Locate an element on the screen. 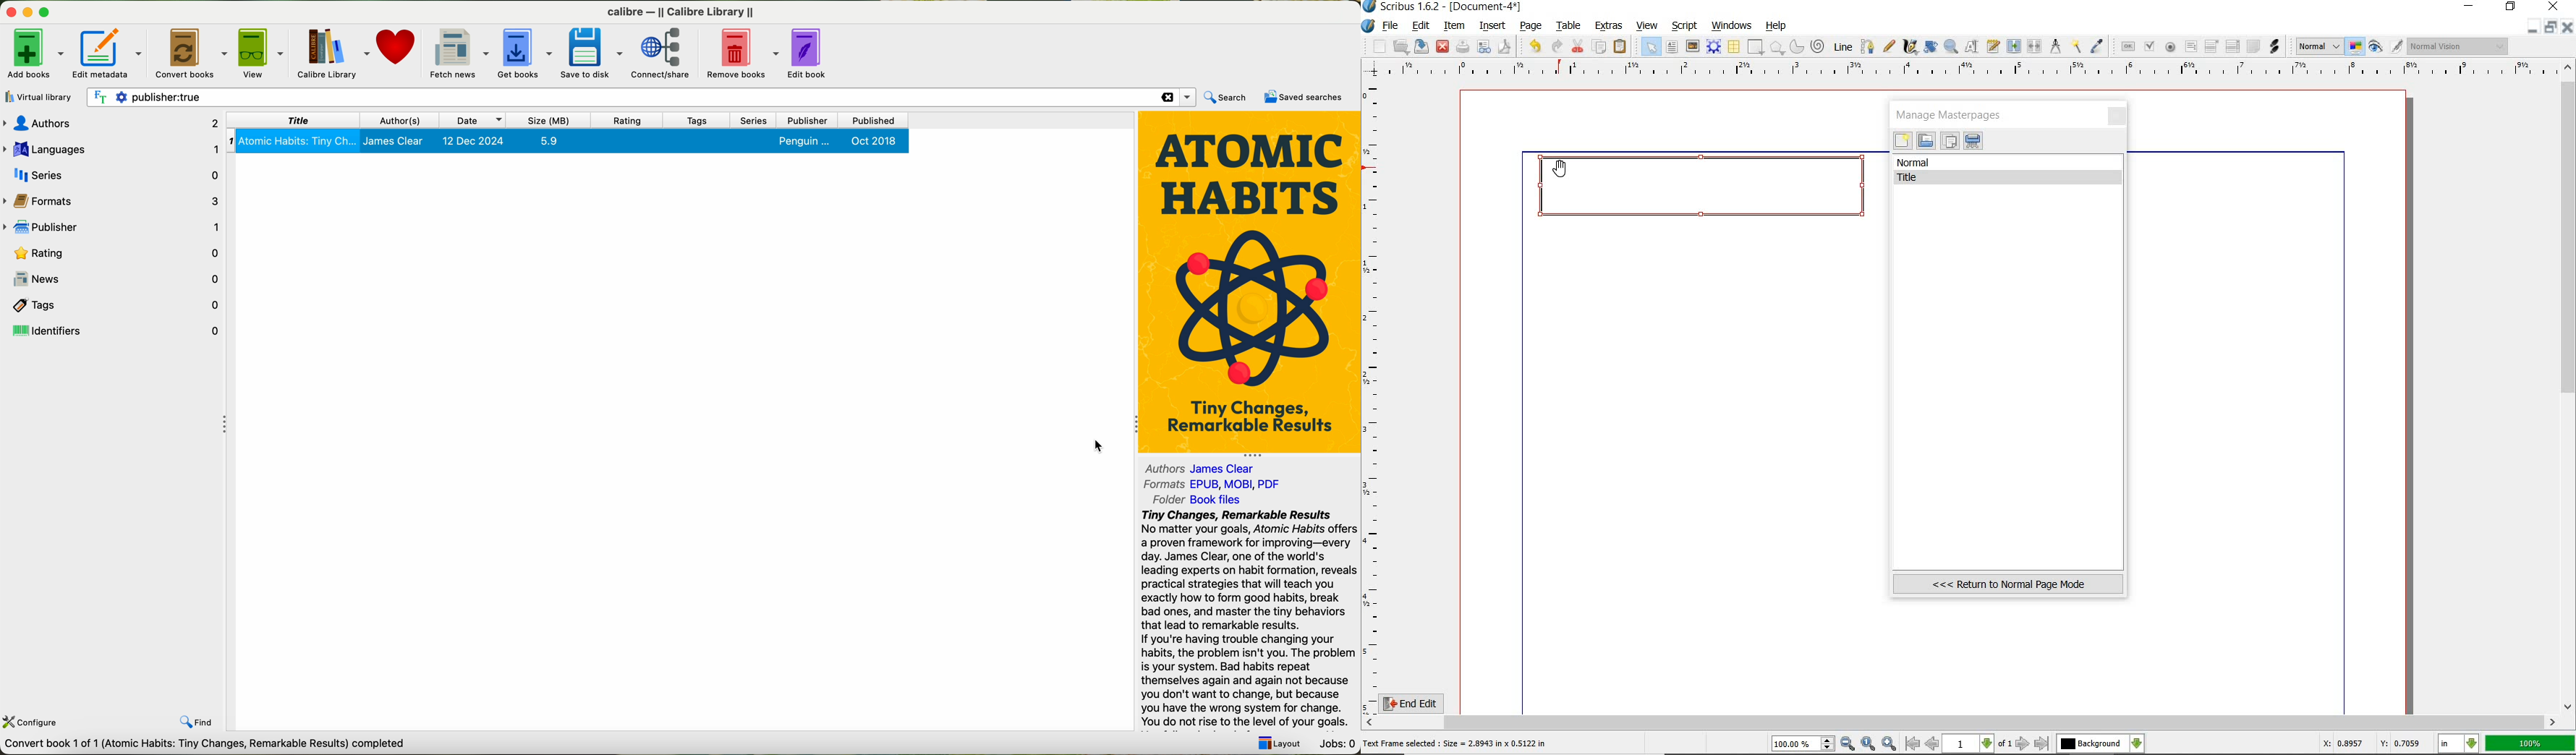  new is located at coordinates (1374, 46).